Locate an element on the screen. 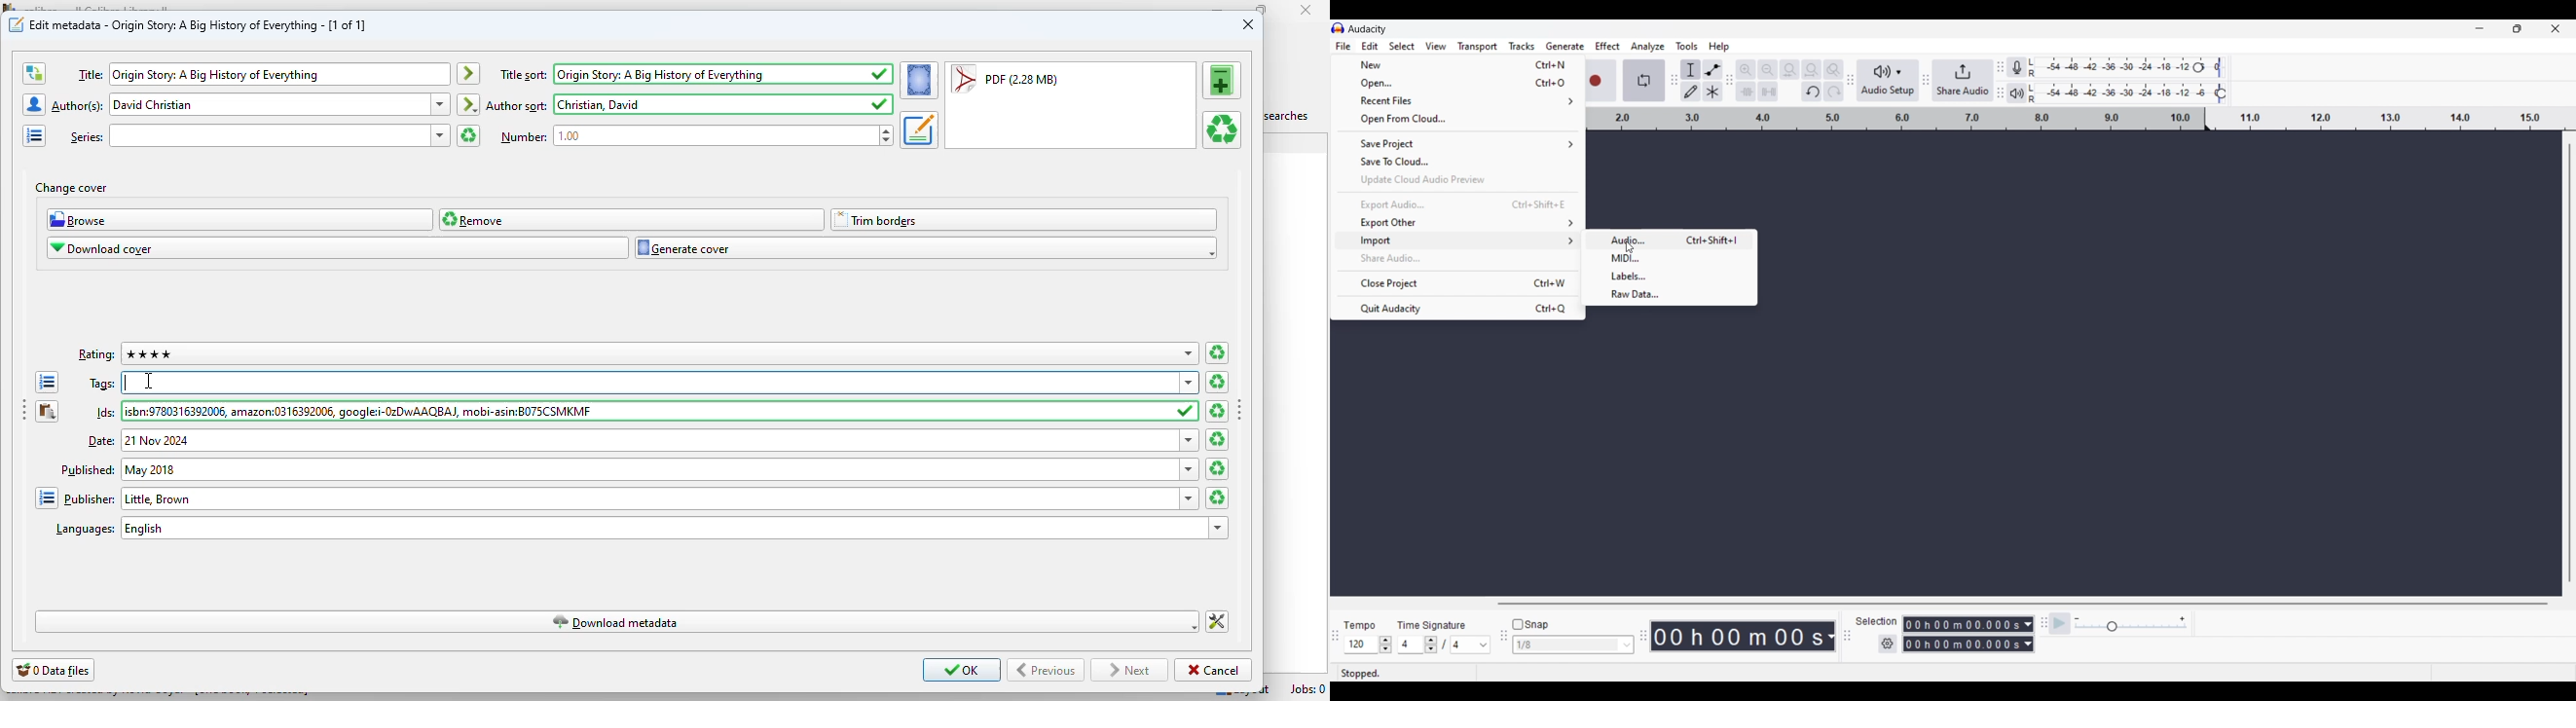 The image size is (2576, 728). Max playback speed is located at coordinates (2182, 619).